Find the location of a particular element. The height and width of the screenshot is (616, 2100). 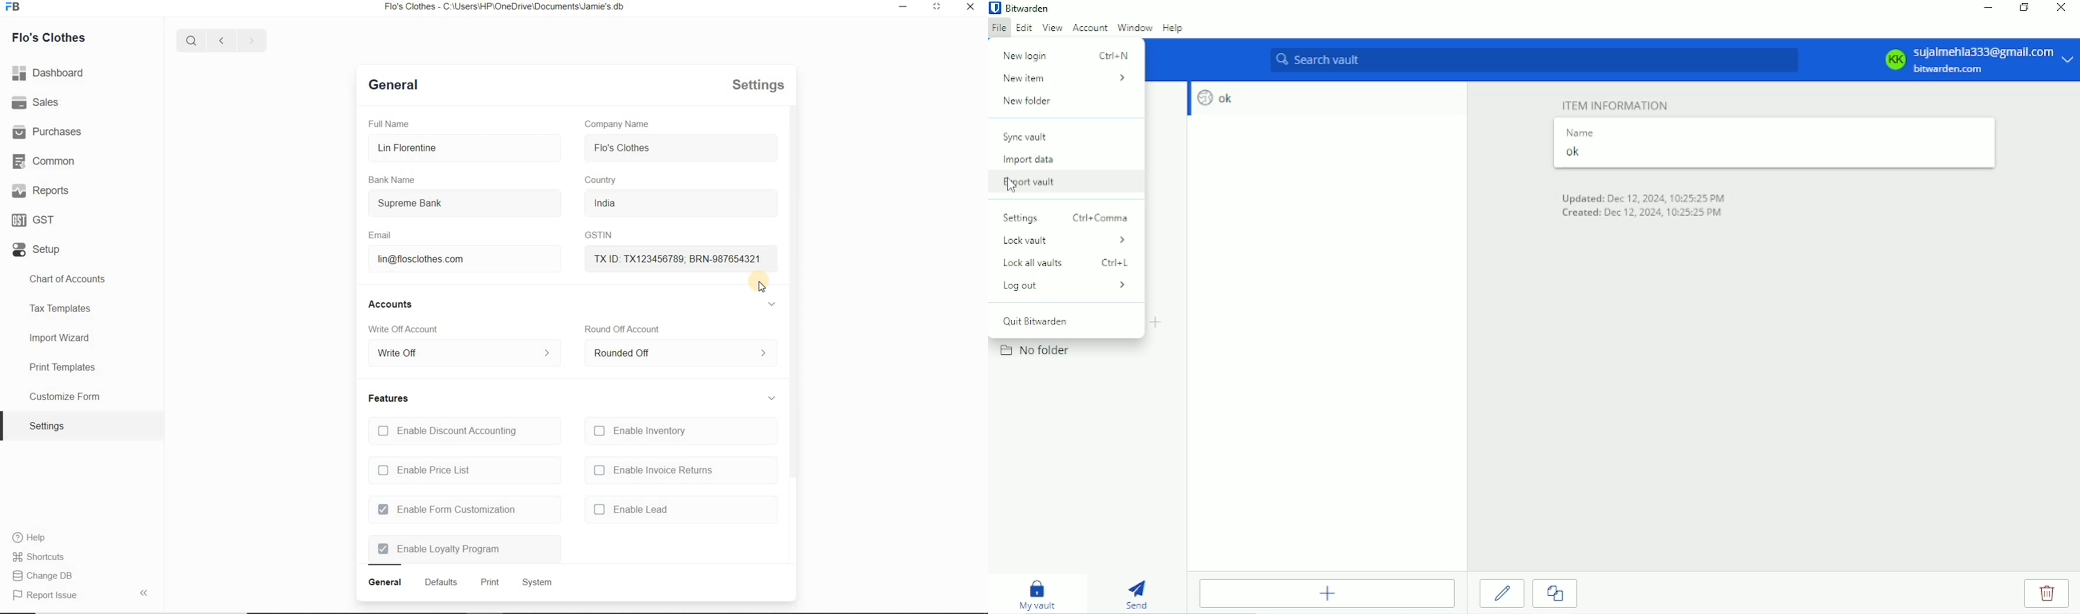

Create folder is located at coordinates (1157, 324).